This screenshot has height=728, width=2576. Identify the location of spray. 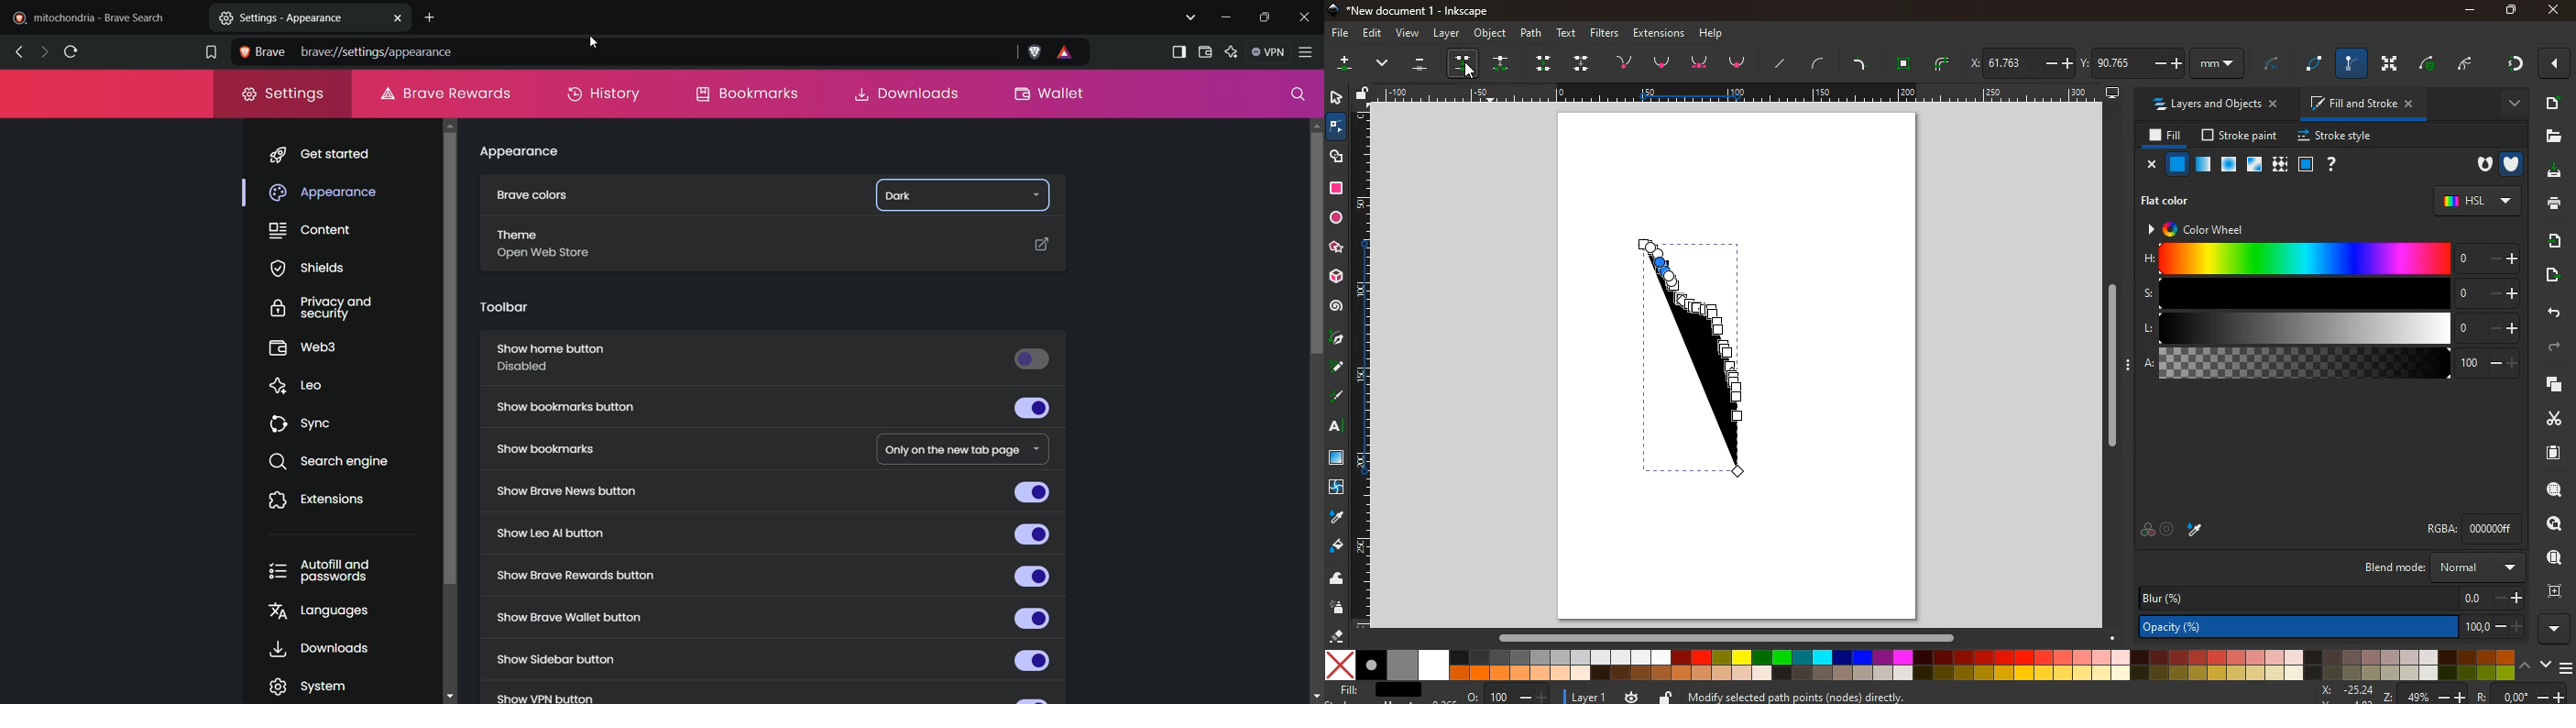
(1341, 608).